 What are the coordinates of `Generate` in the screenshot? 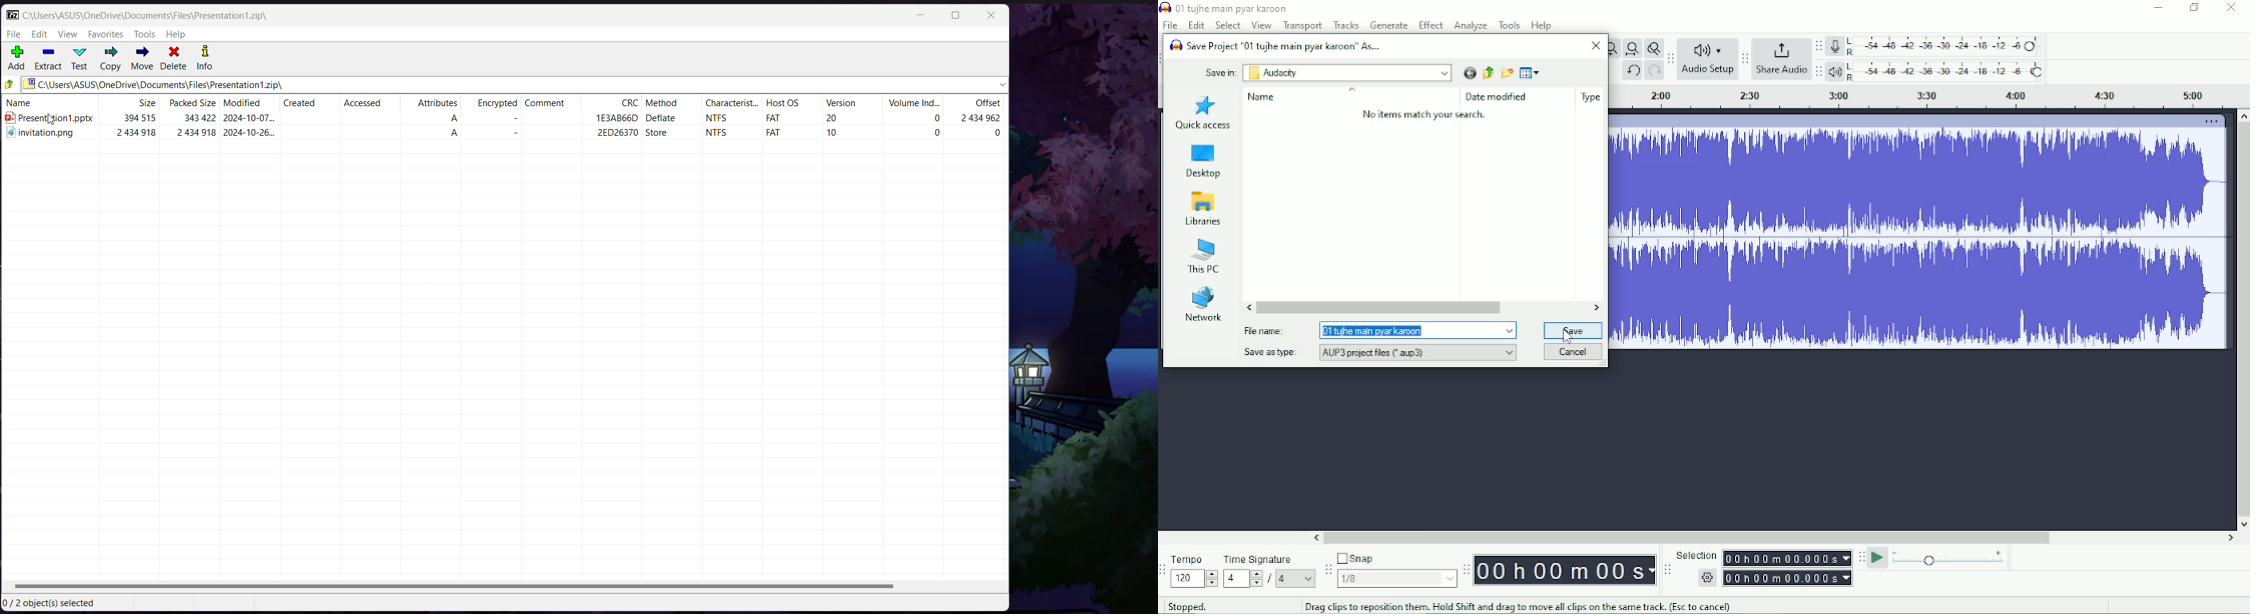 It's located at (1390, 26).